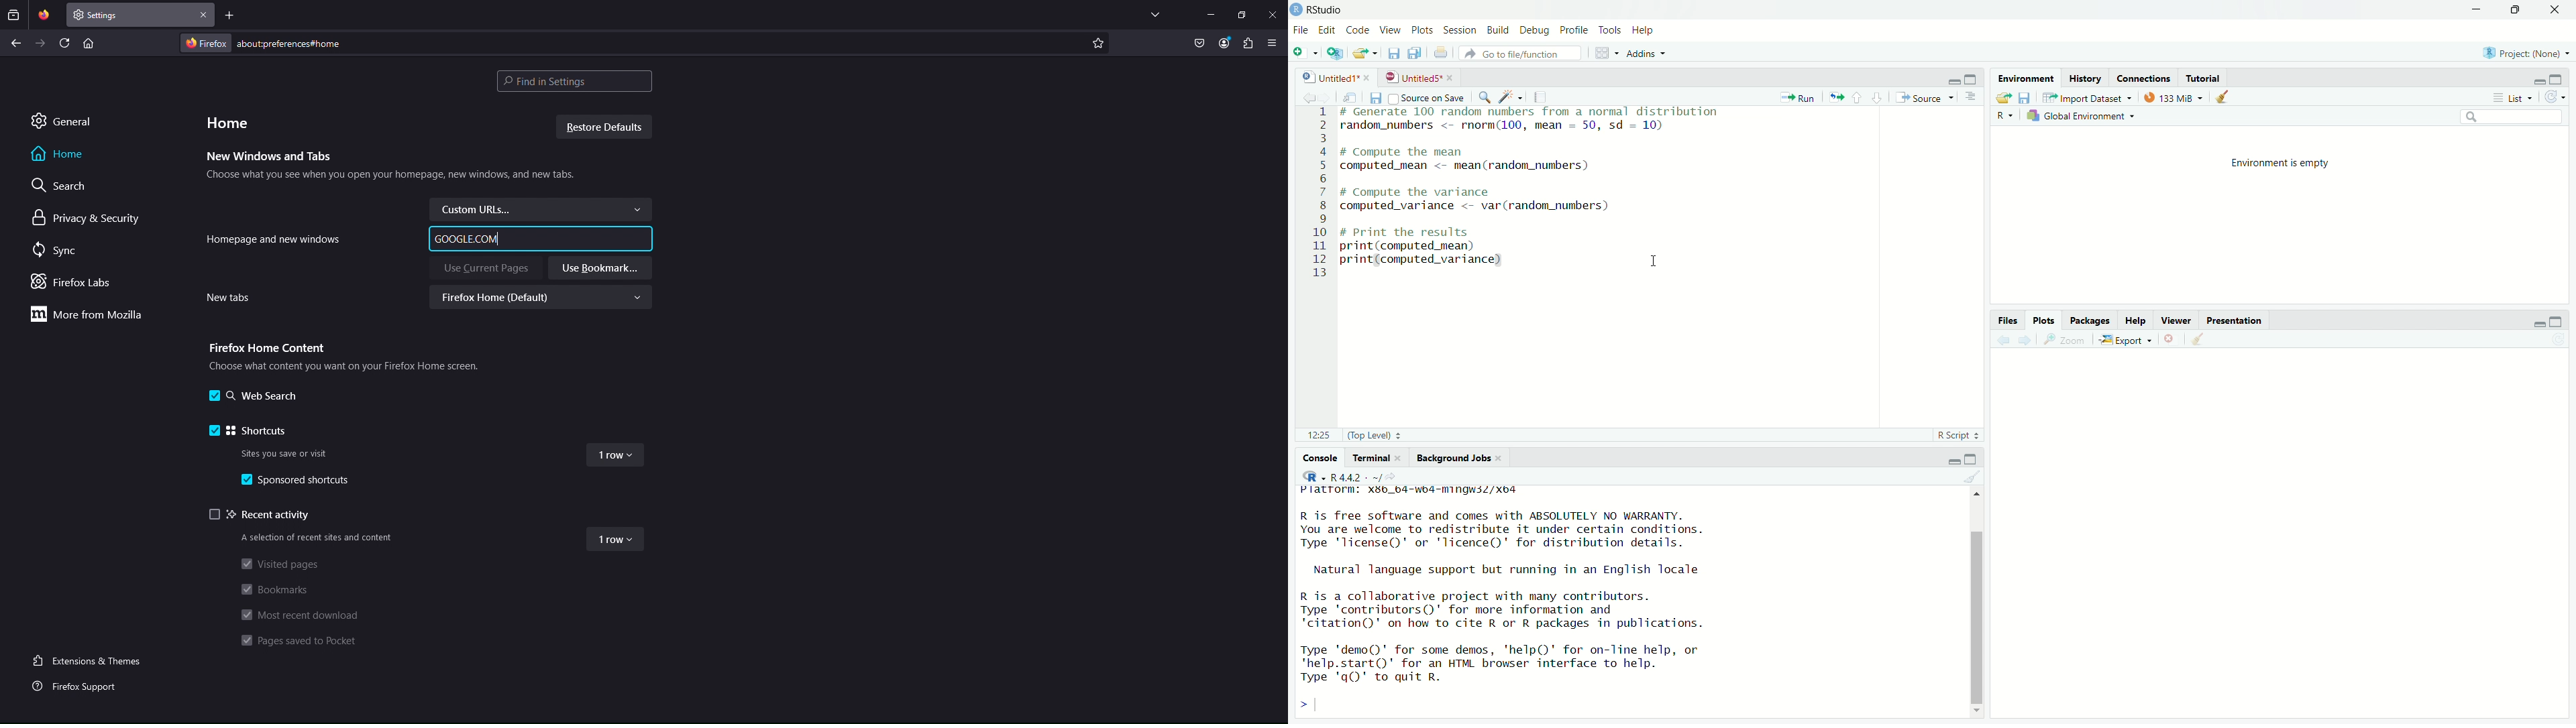 This screenshot has width=2576, height=728. I want to click on create a project, so click(1338, 53).